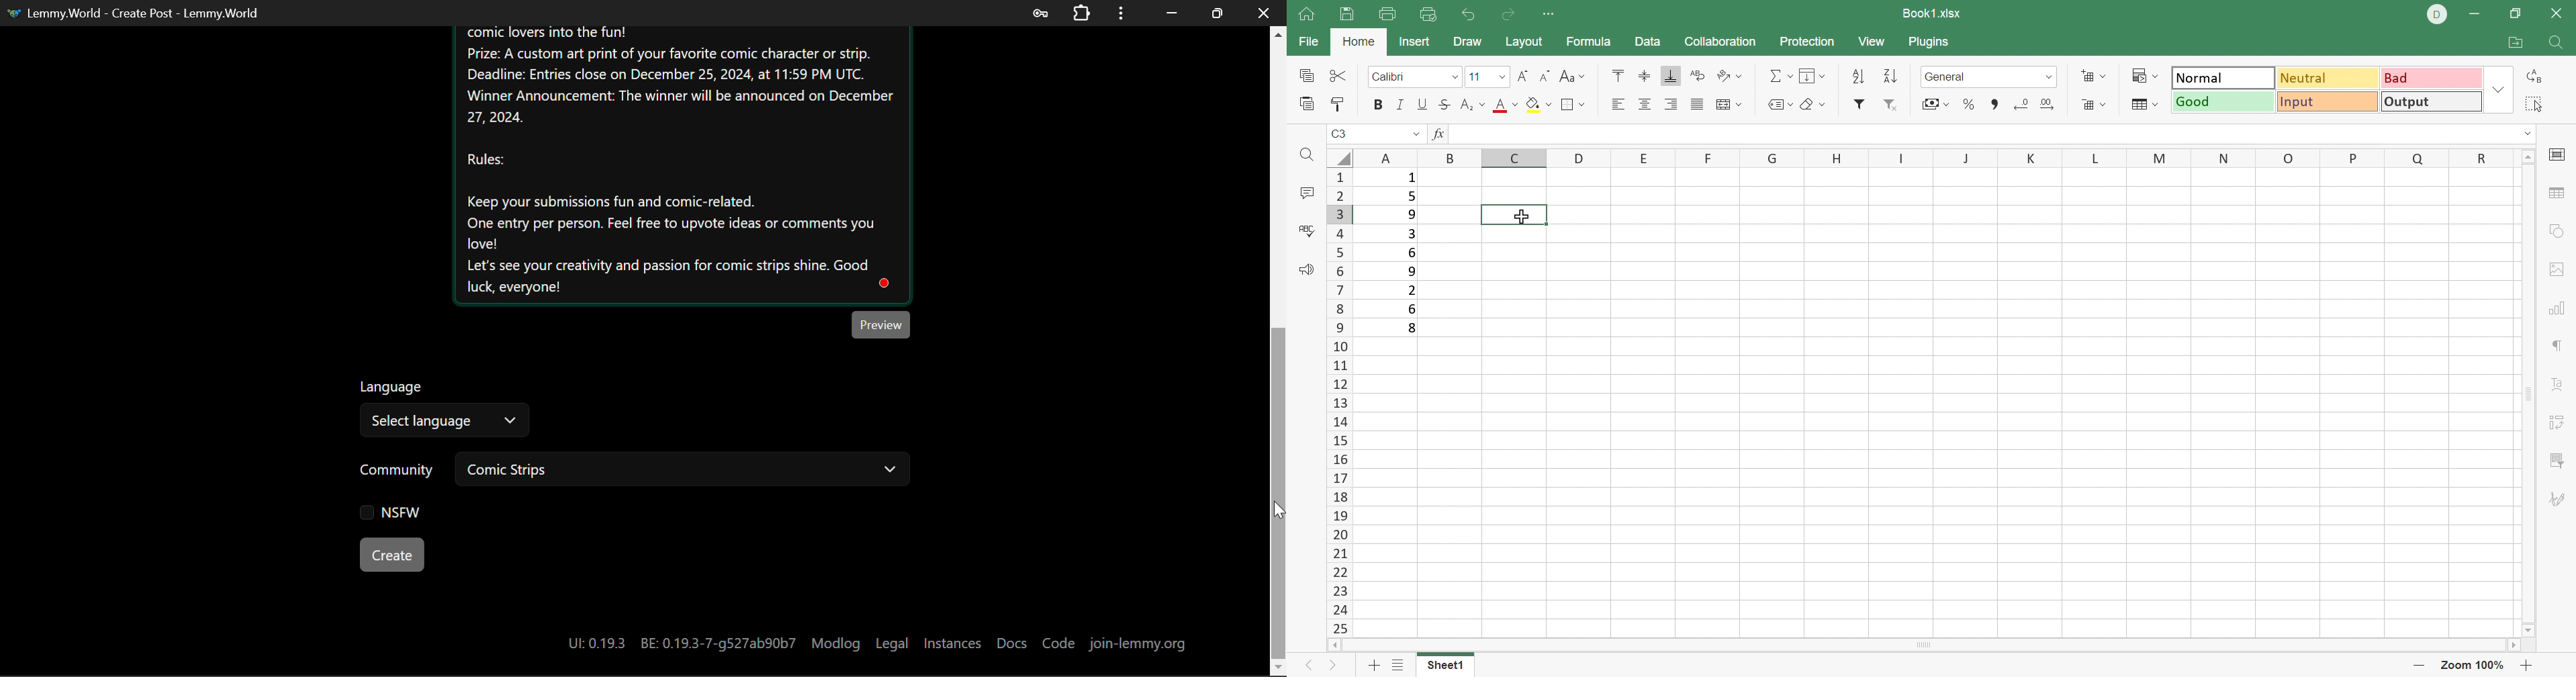  I want to click on Neutral, so click(2328, 79).